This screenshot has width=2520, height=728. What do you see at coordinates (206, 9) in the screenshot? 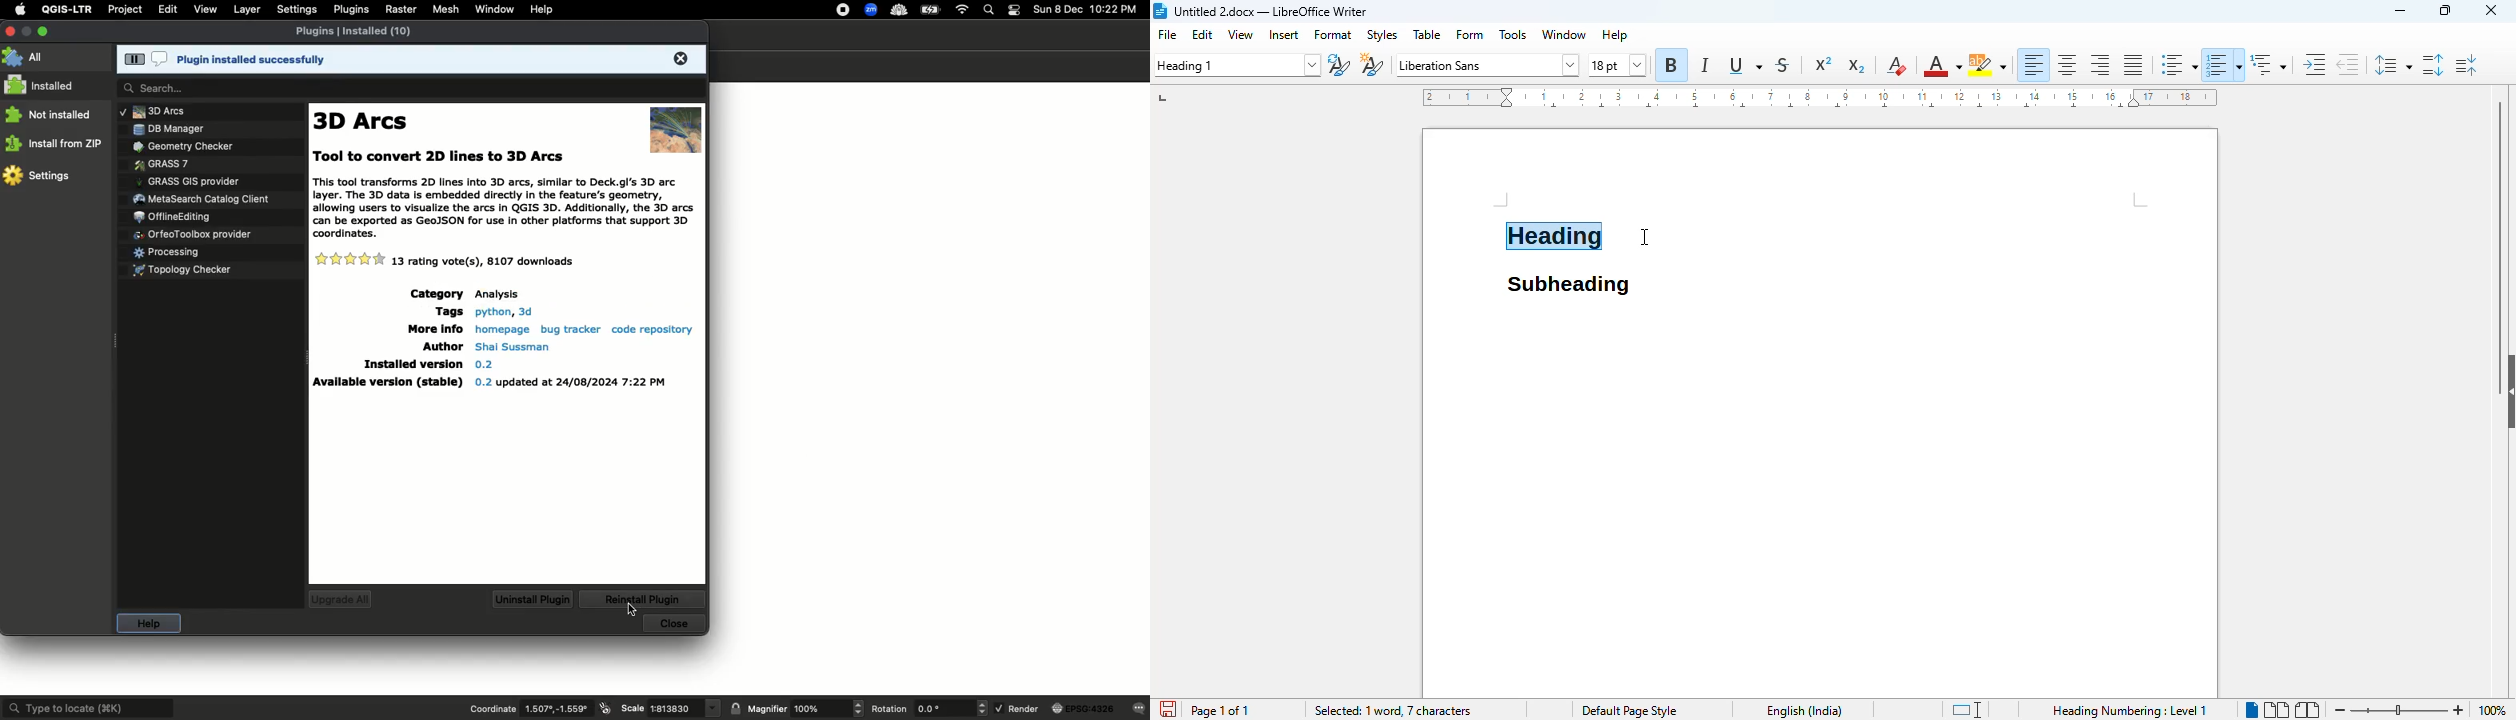
I see `View` at bounding box center [206, 9].